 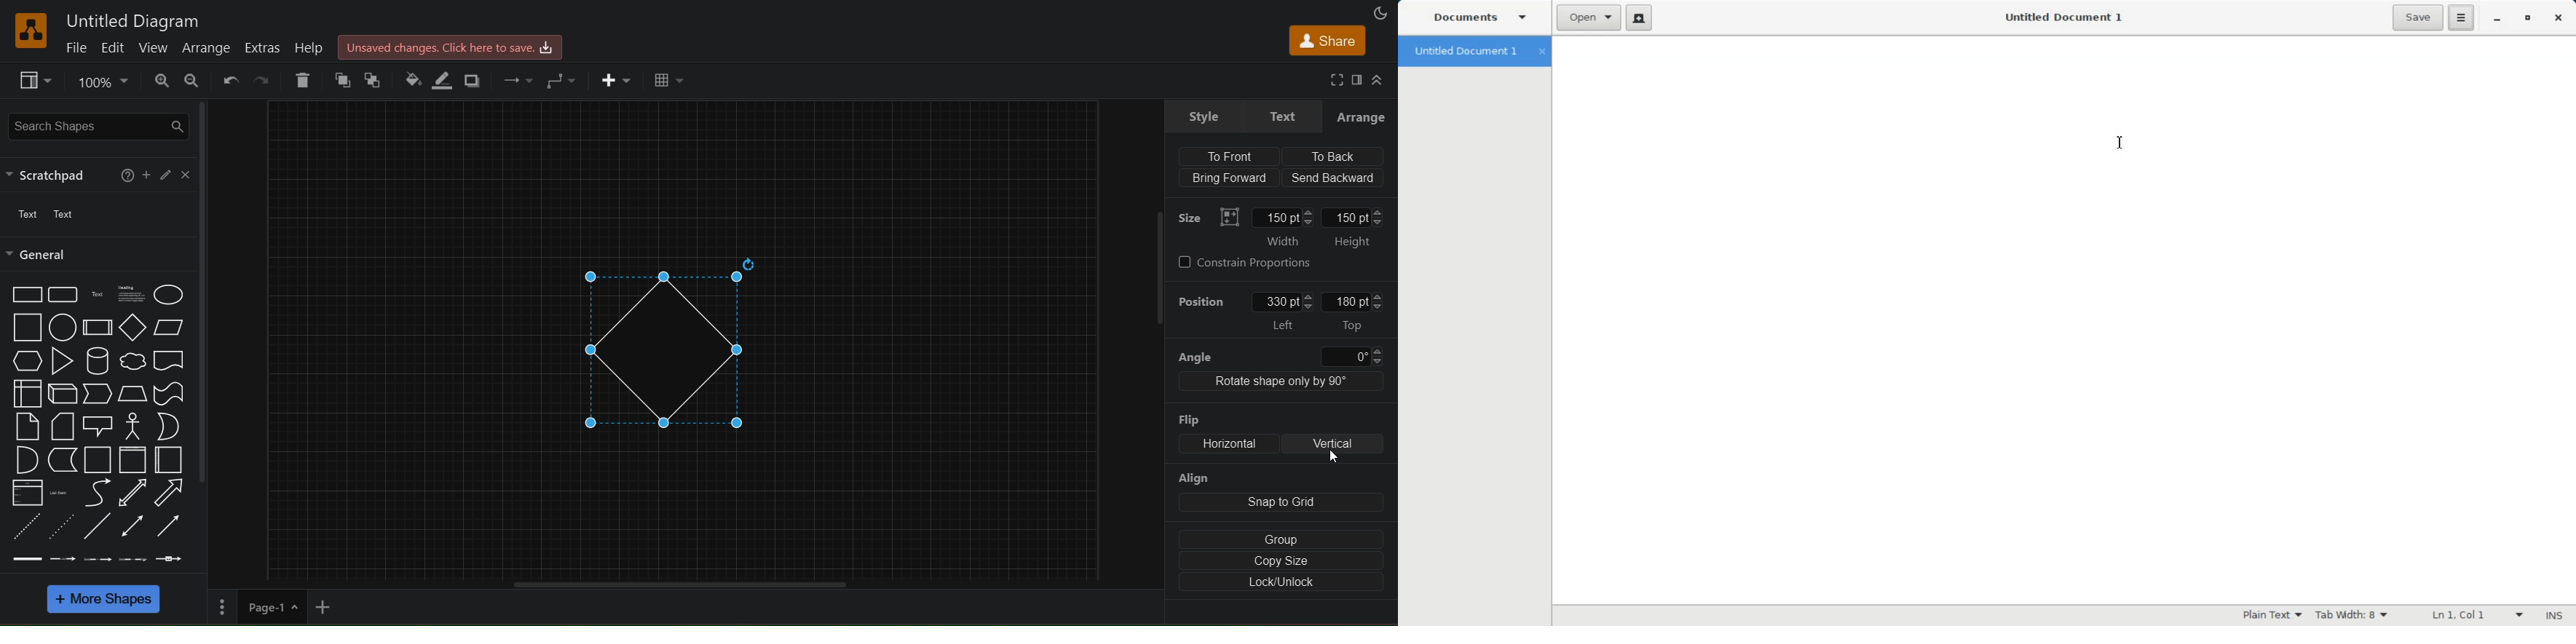 What do you see at coordinates (325, 606) in the screenshot?
I see `add` at bounding box center [325, 606].